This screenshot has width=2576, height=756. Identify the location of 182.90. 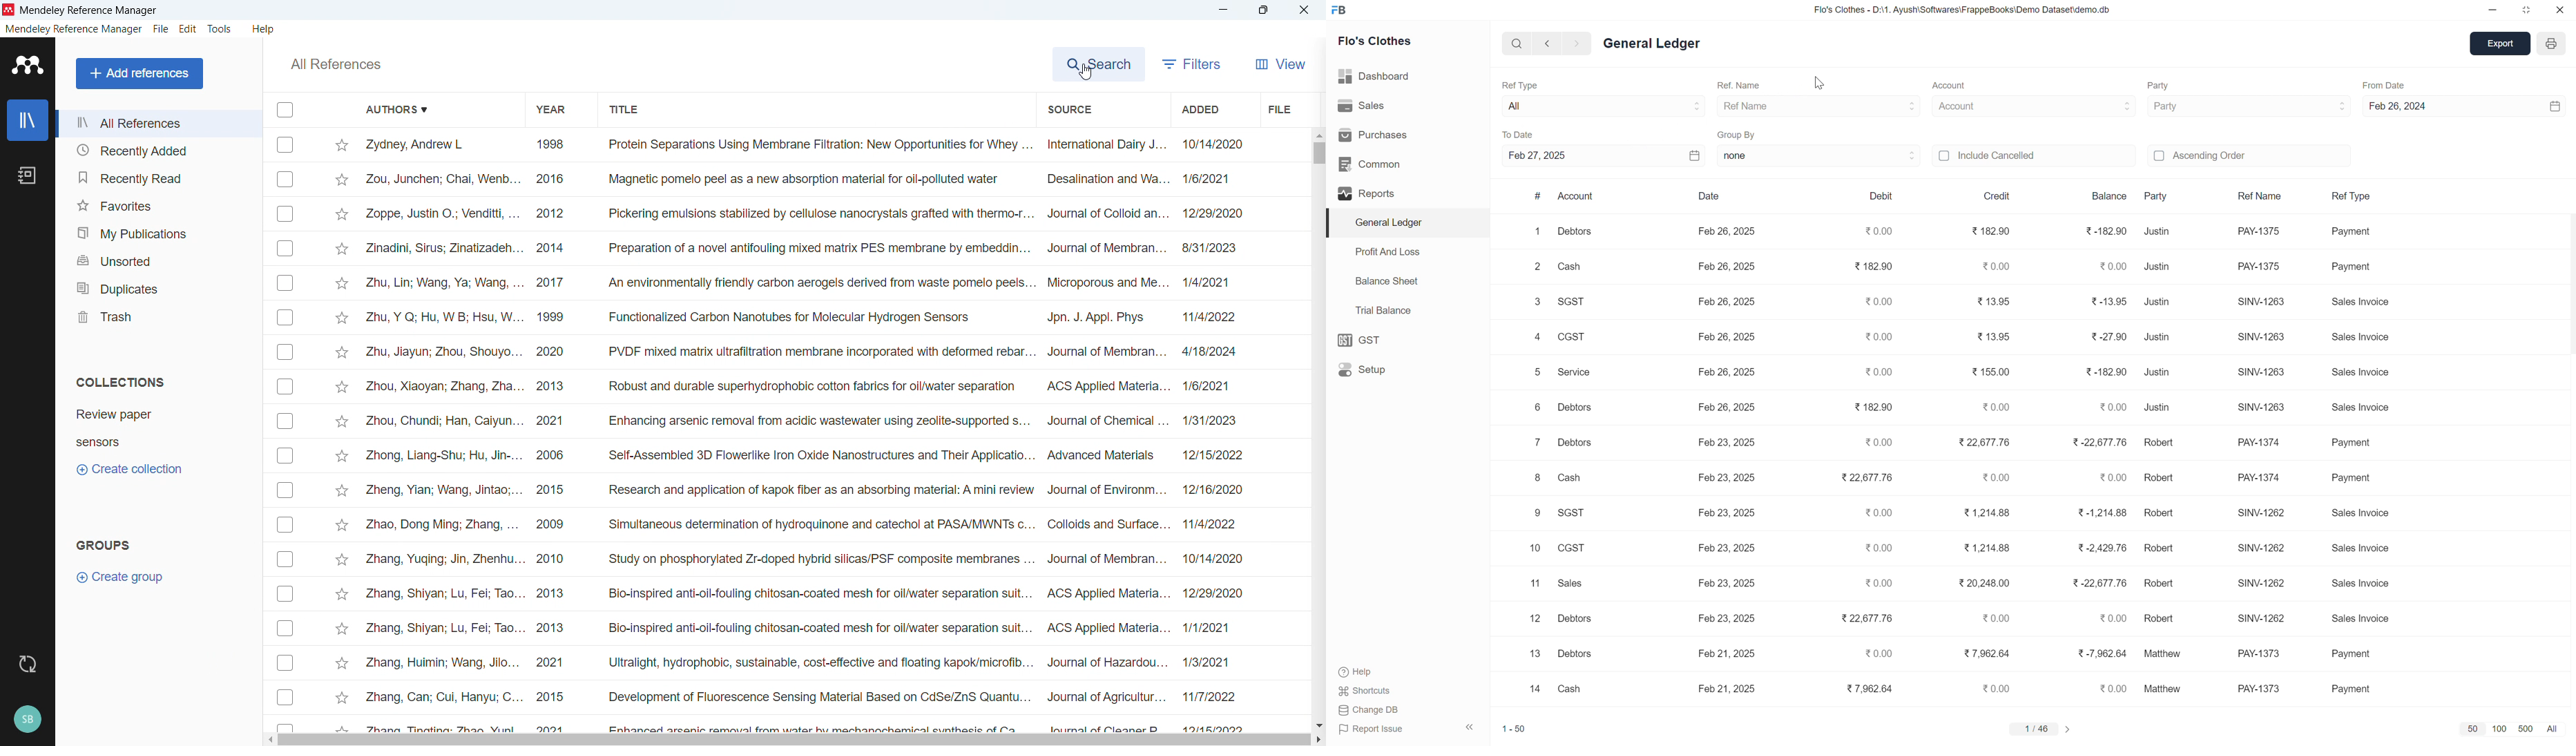
(1995, 231).